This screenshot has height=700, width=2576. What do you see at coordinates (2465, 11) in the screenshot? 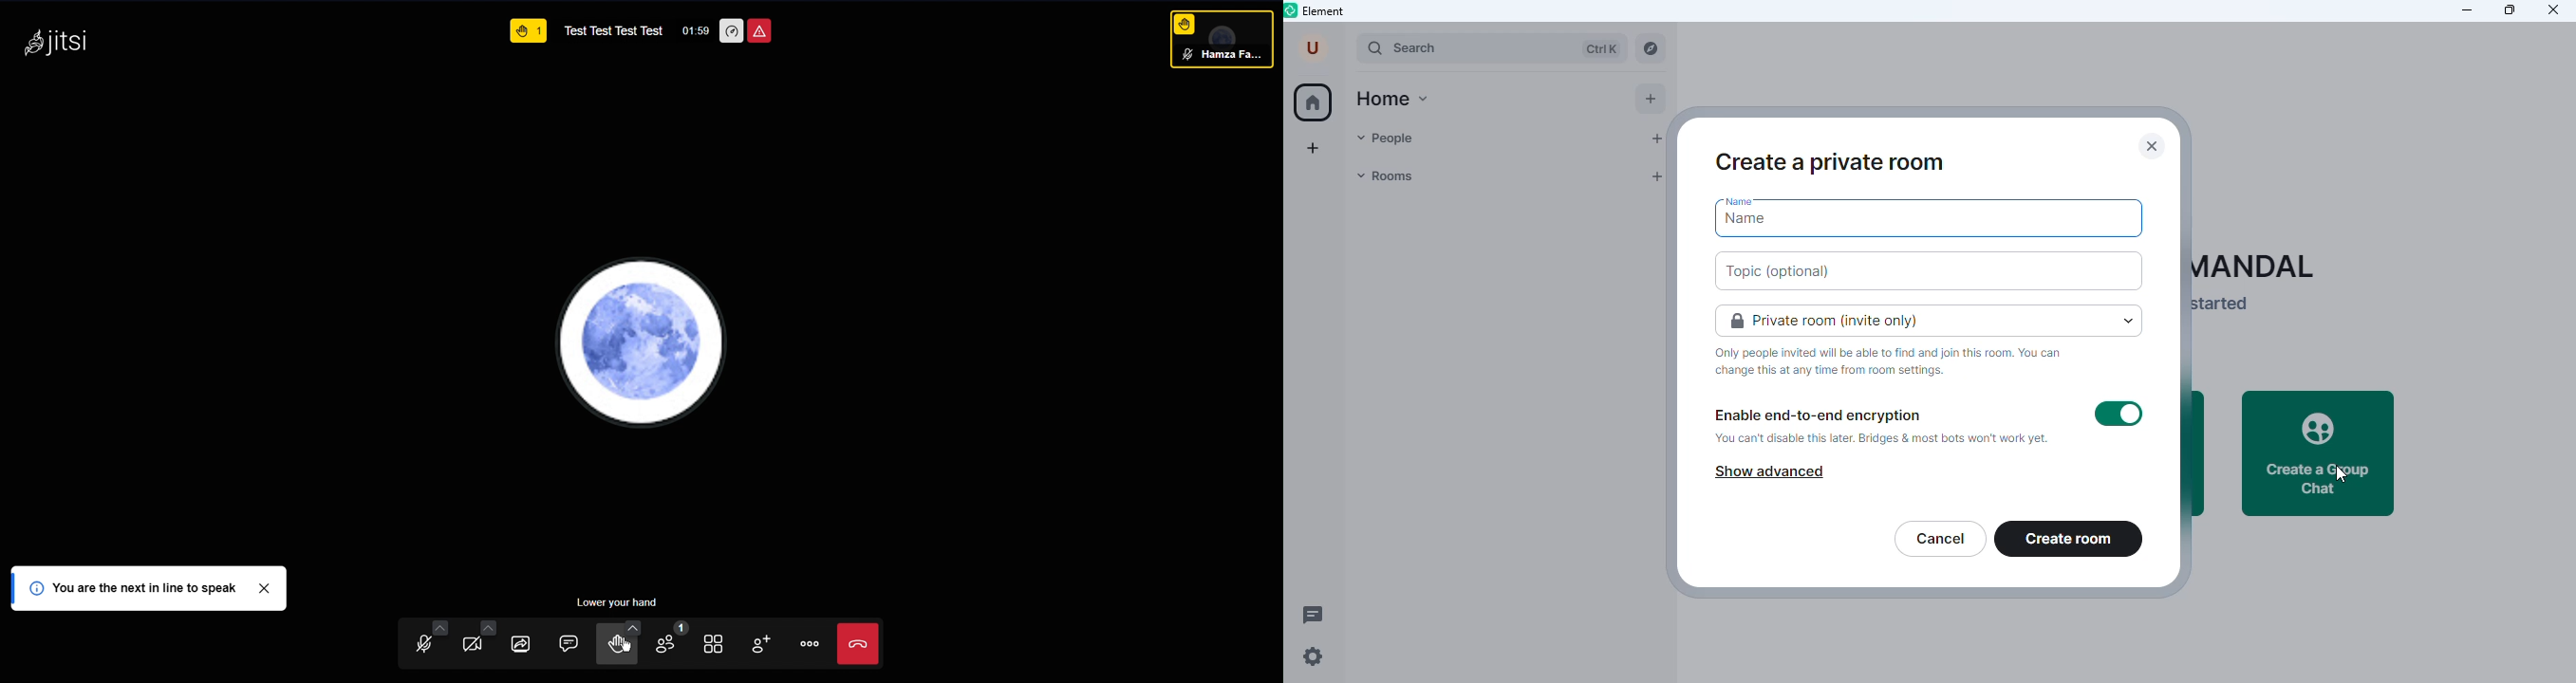
I see `minimize ` at bounding box center [2465, 11].